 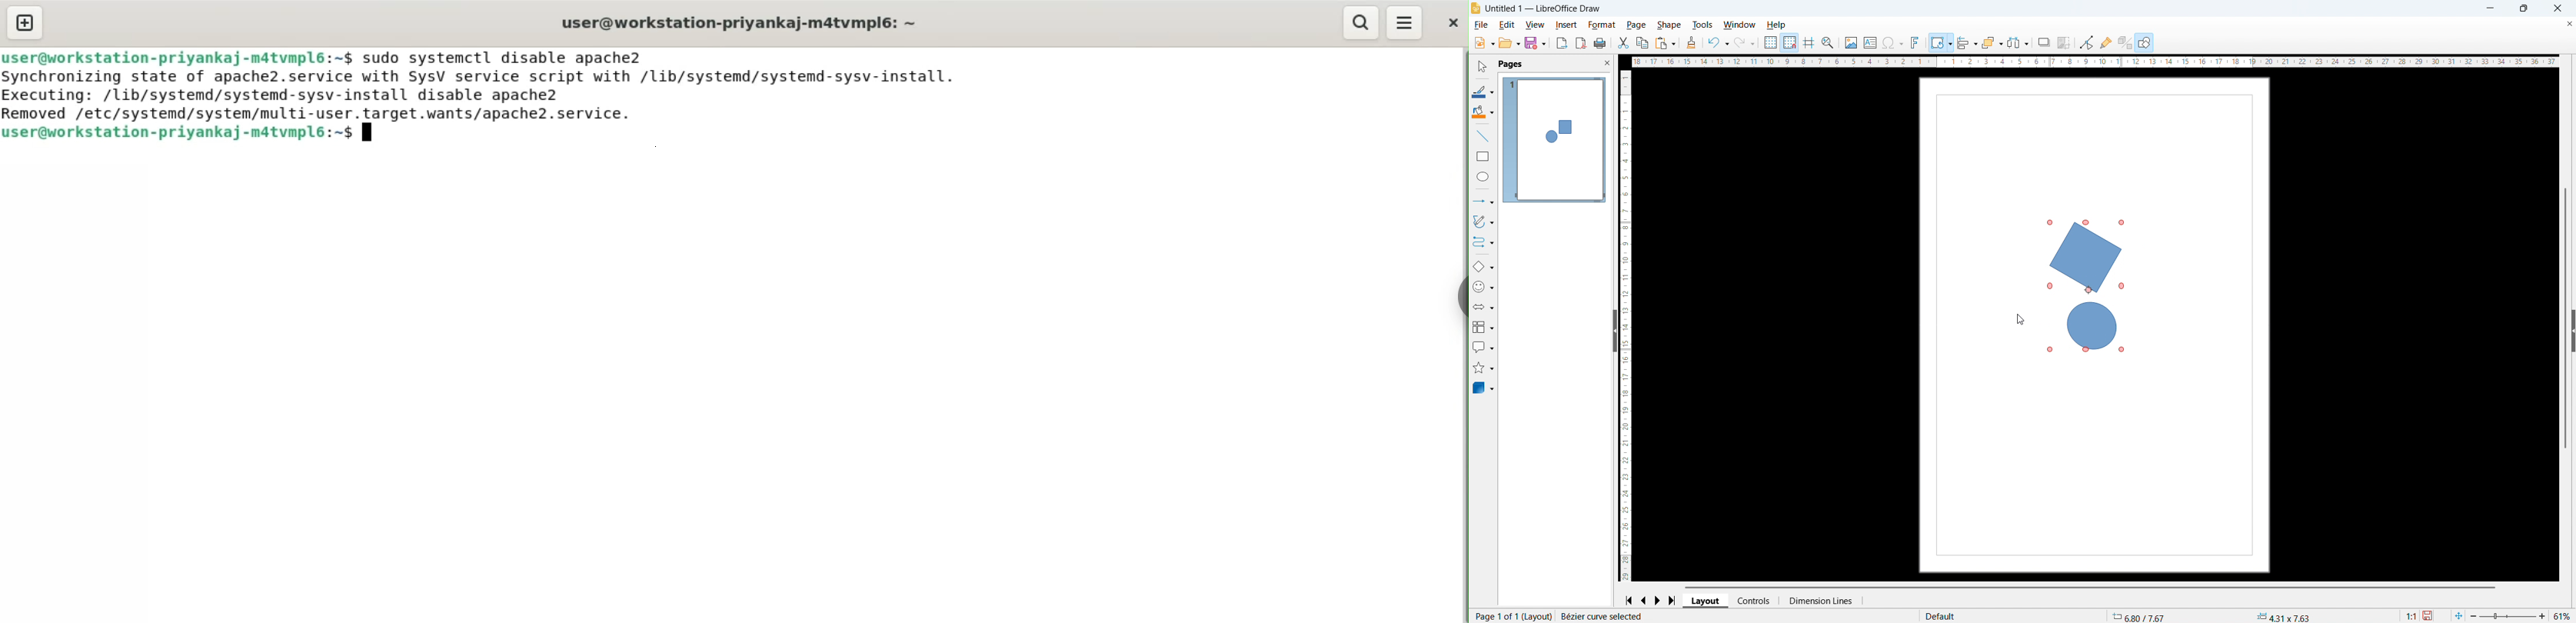 I want to click on Google extrusion , so click(x=2124, y=43).